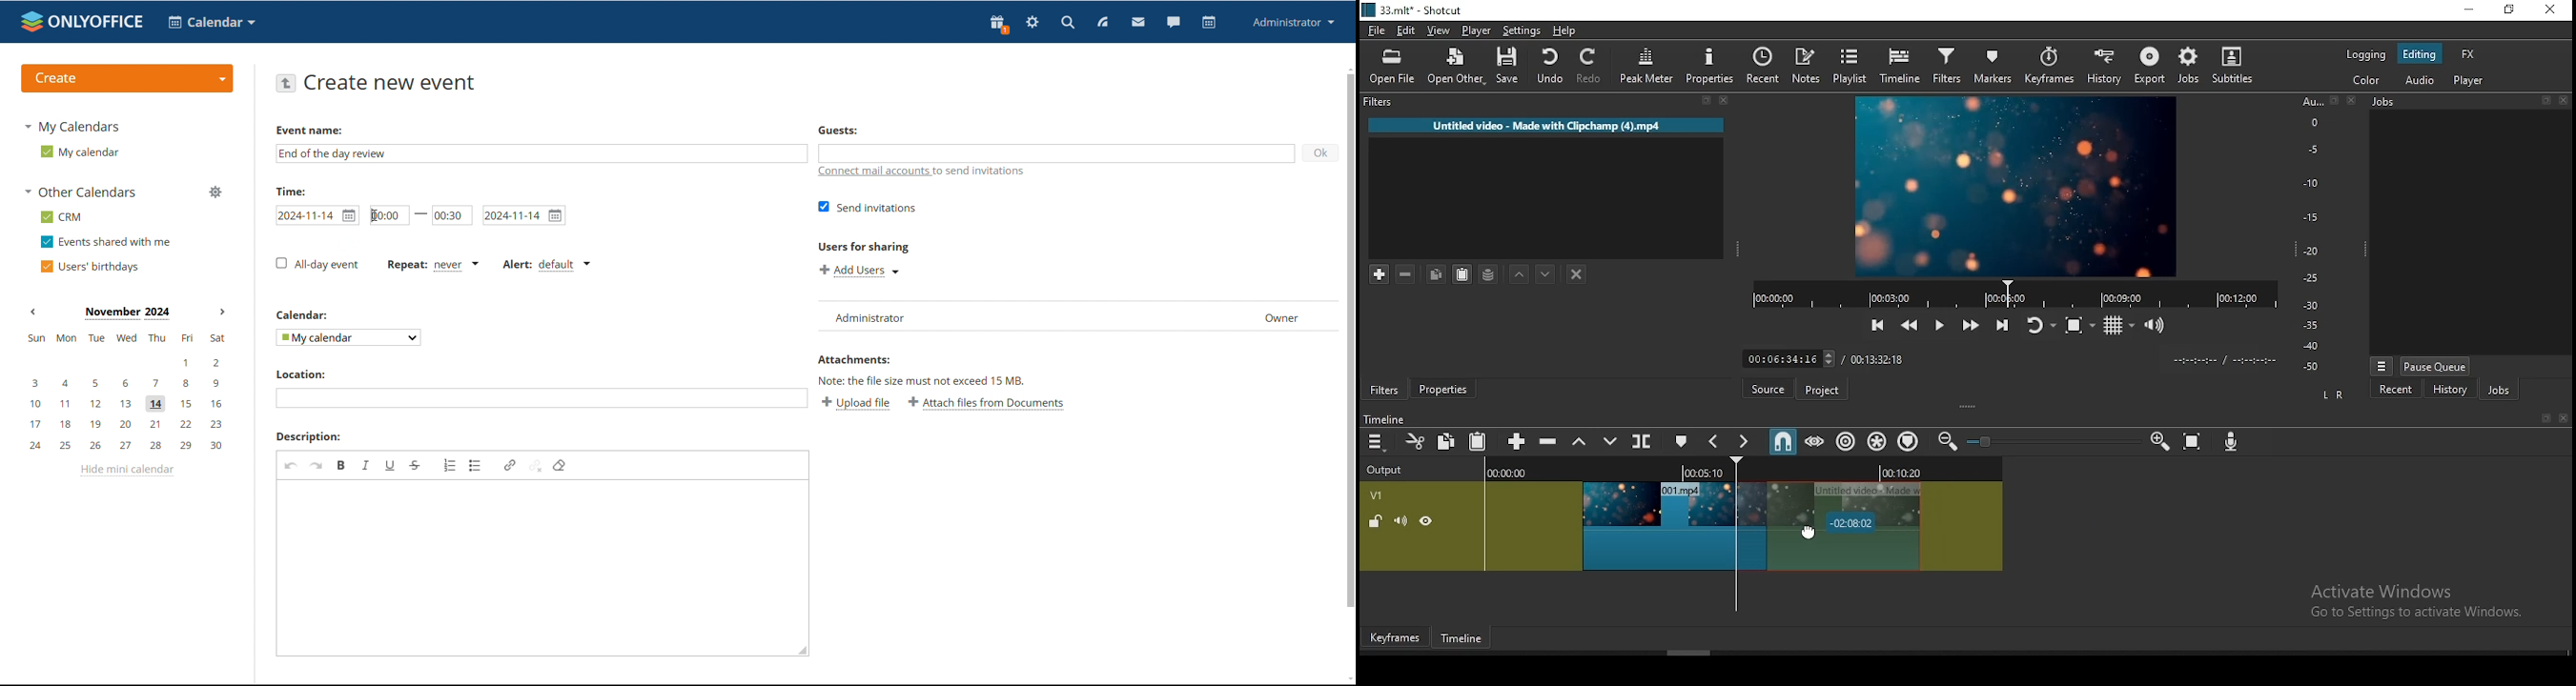 This screenshot has height=700, width=2576. I want to click on export, so click(2152, 65).